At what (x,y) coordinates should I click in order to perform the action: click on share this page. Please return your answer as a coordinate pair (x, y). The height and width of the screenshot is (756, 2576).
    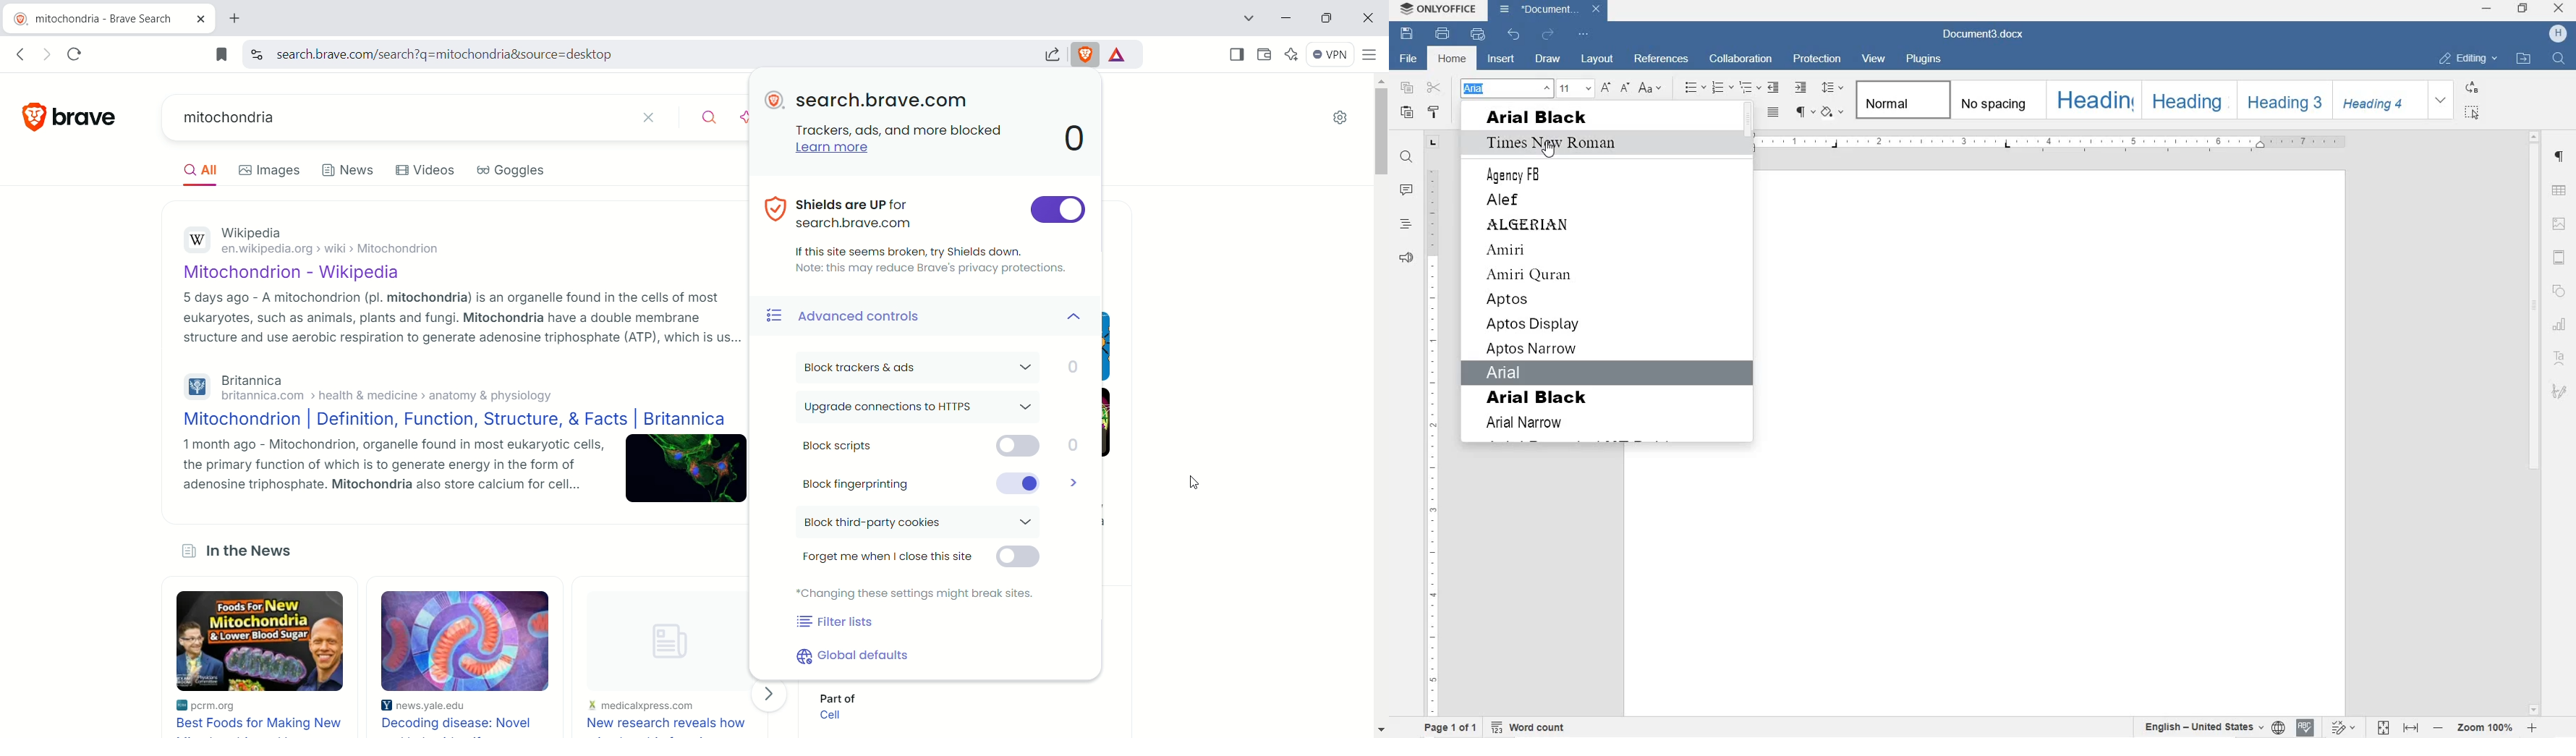
    Looking at the image, I should click on (1051, 52).